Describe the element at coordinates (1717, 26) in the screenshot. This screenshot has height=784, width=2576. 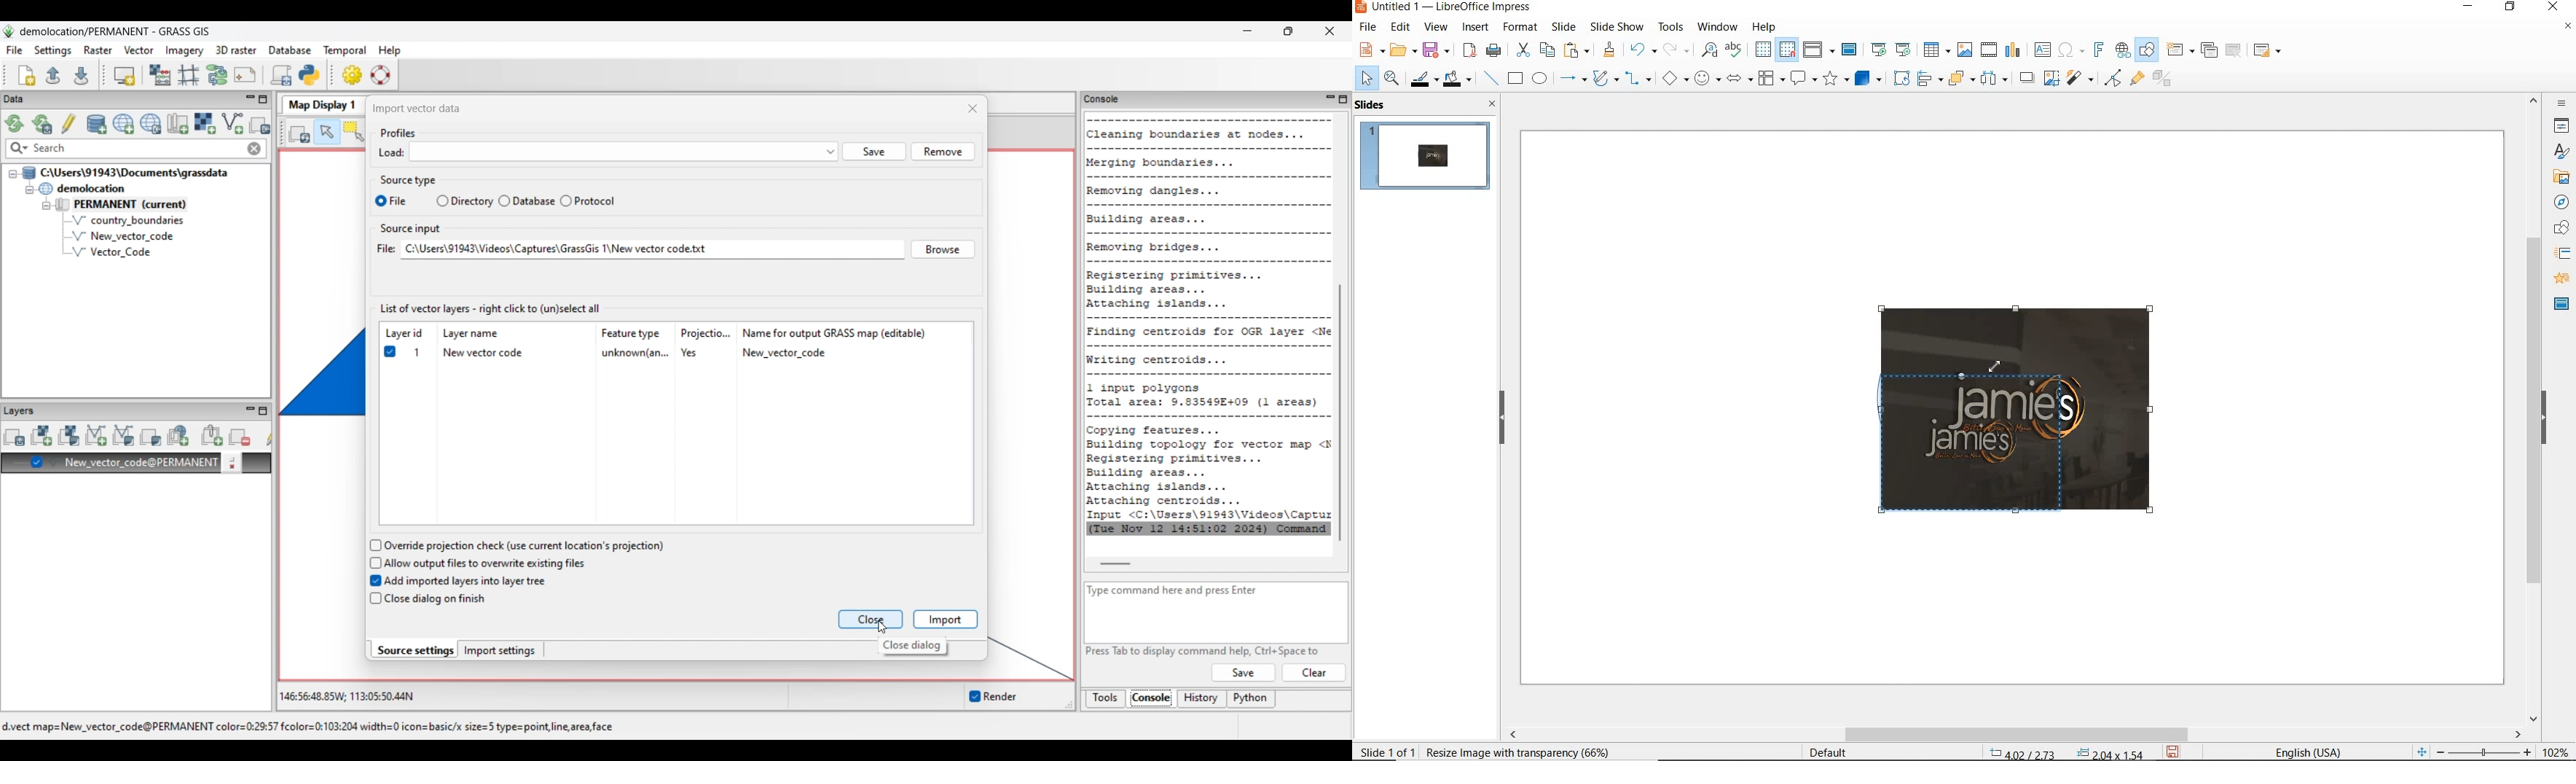
I see `window` at that location.